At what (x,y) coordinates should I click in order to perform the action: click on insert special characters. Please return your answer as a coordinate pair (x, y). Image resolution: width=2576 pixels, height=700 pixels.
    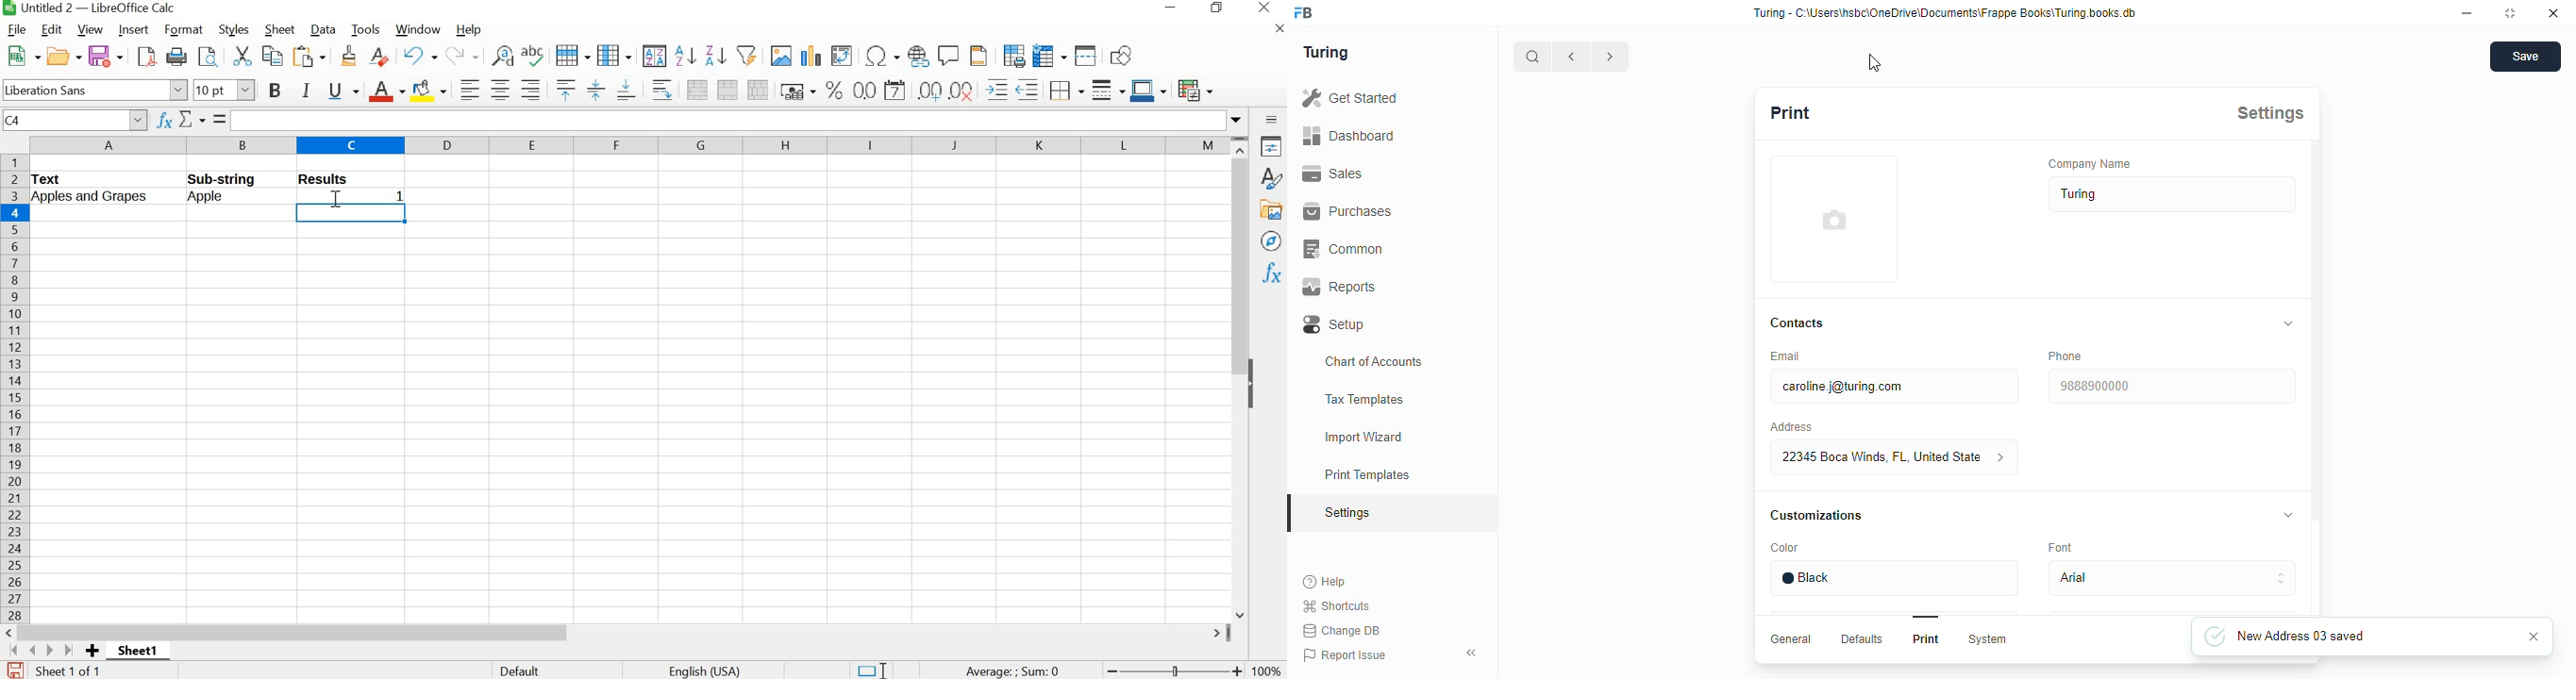
    Looking at the image, I should click on (881, 57).